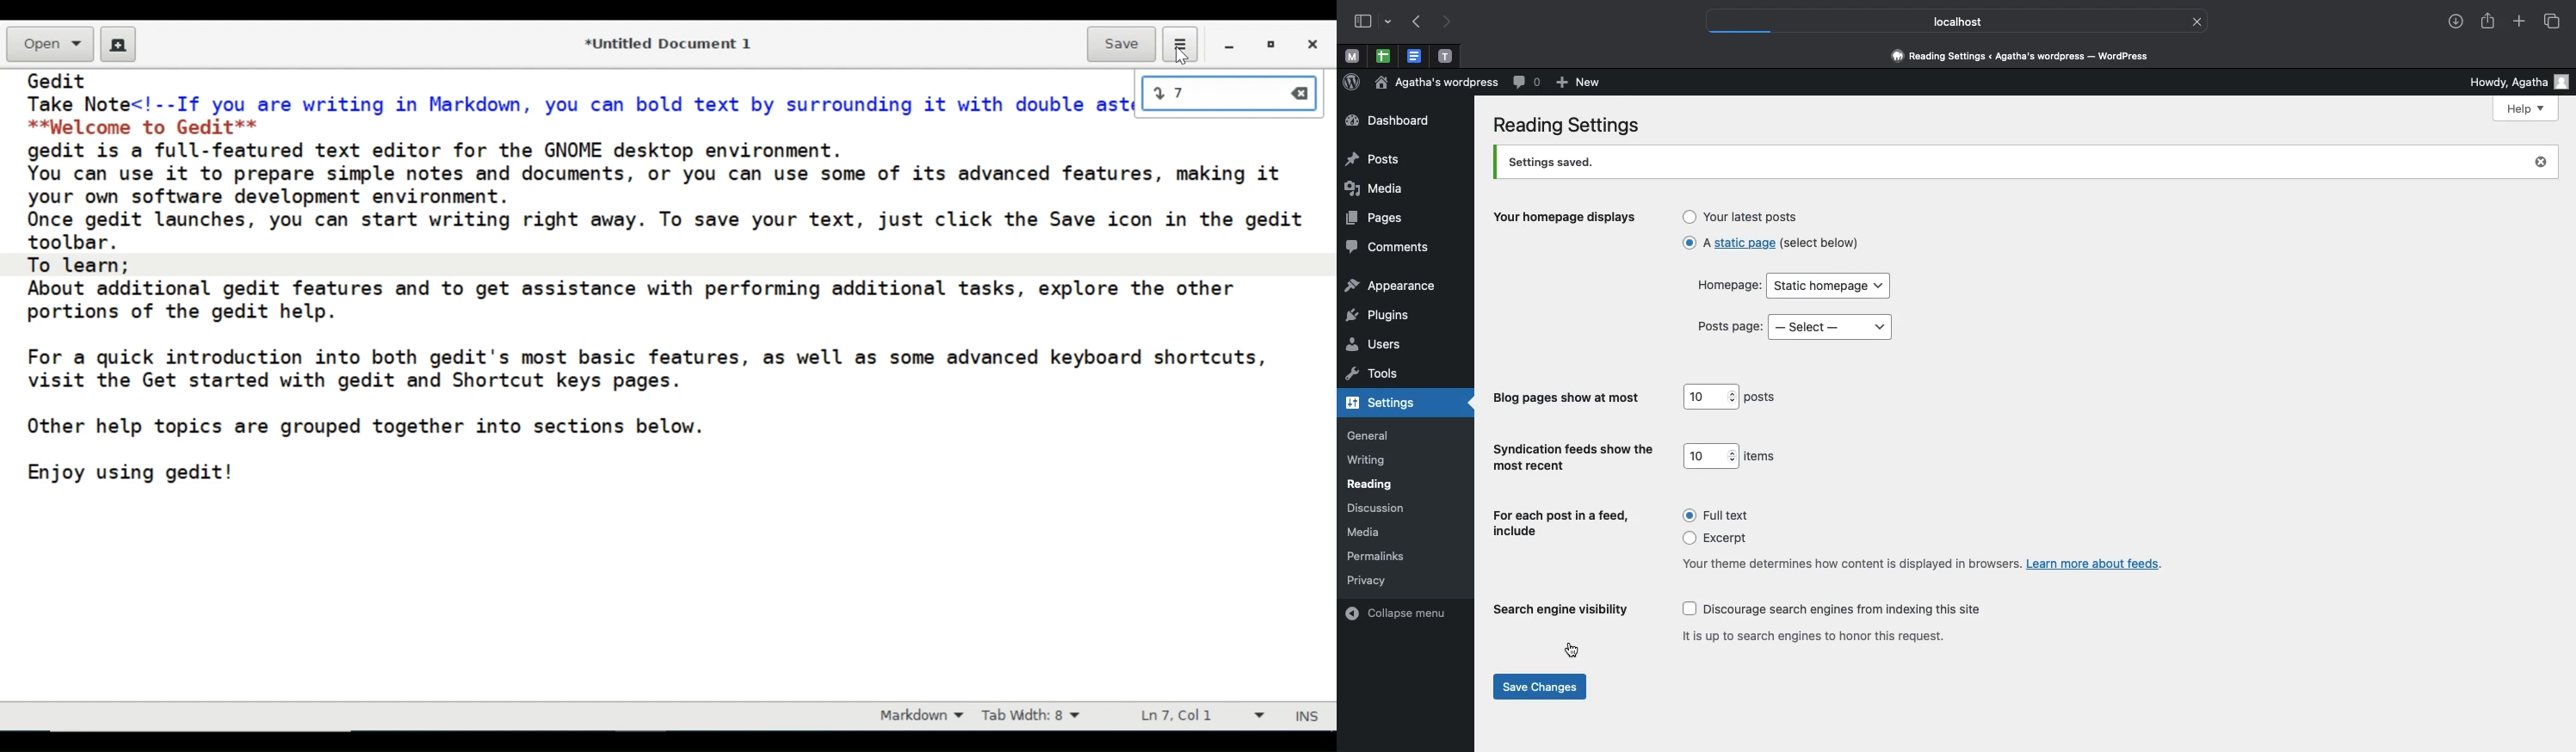 The image size is (2576, 756). Describe the element at coordinates (1375, 509) in the screenshot. I see `discussion` at that location.